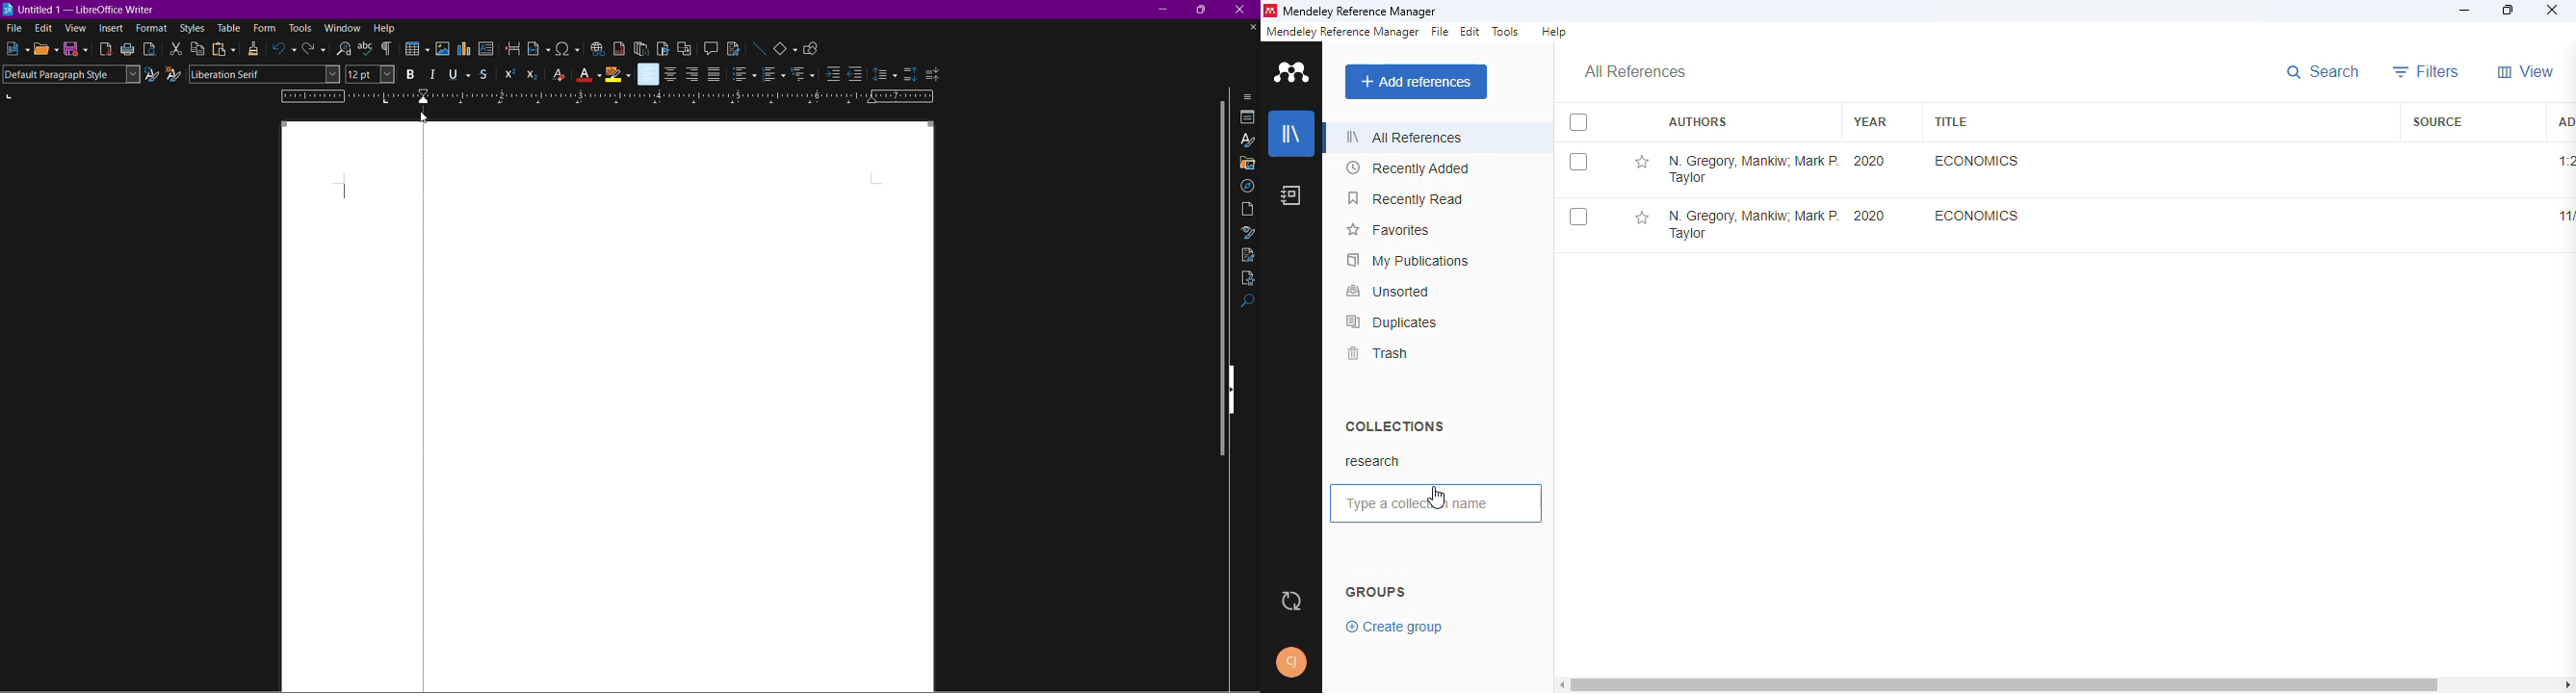 This screenshot has width=2576, height=700. Describe the element at coordinates (70, 74) in the screenshot. I see `Paragraph Style` at that location.